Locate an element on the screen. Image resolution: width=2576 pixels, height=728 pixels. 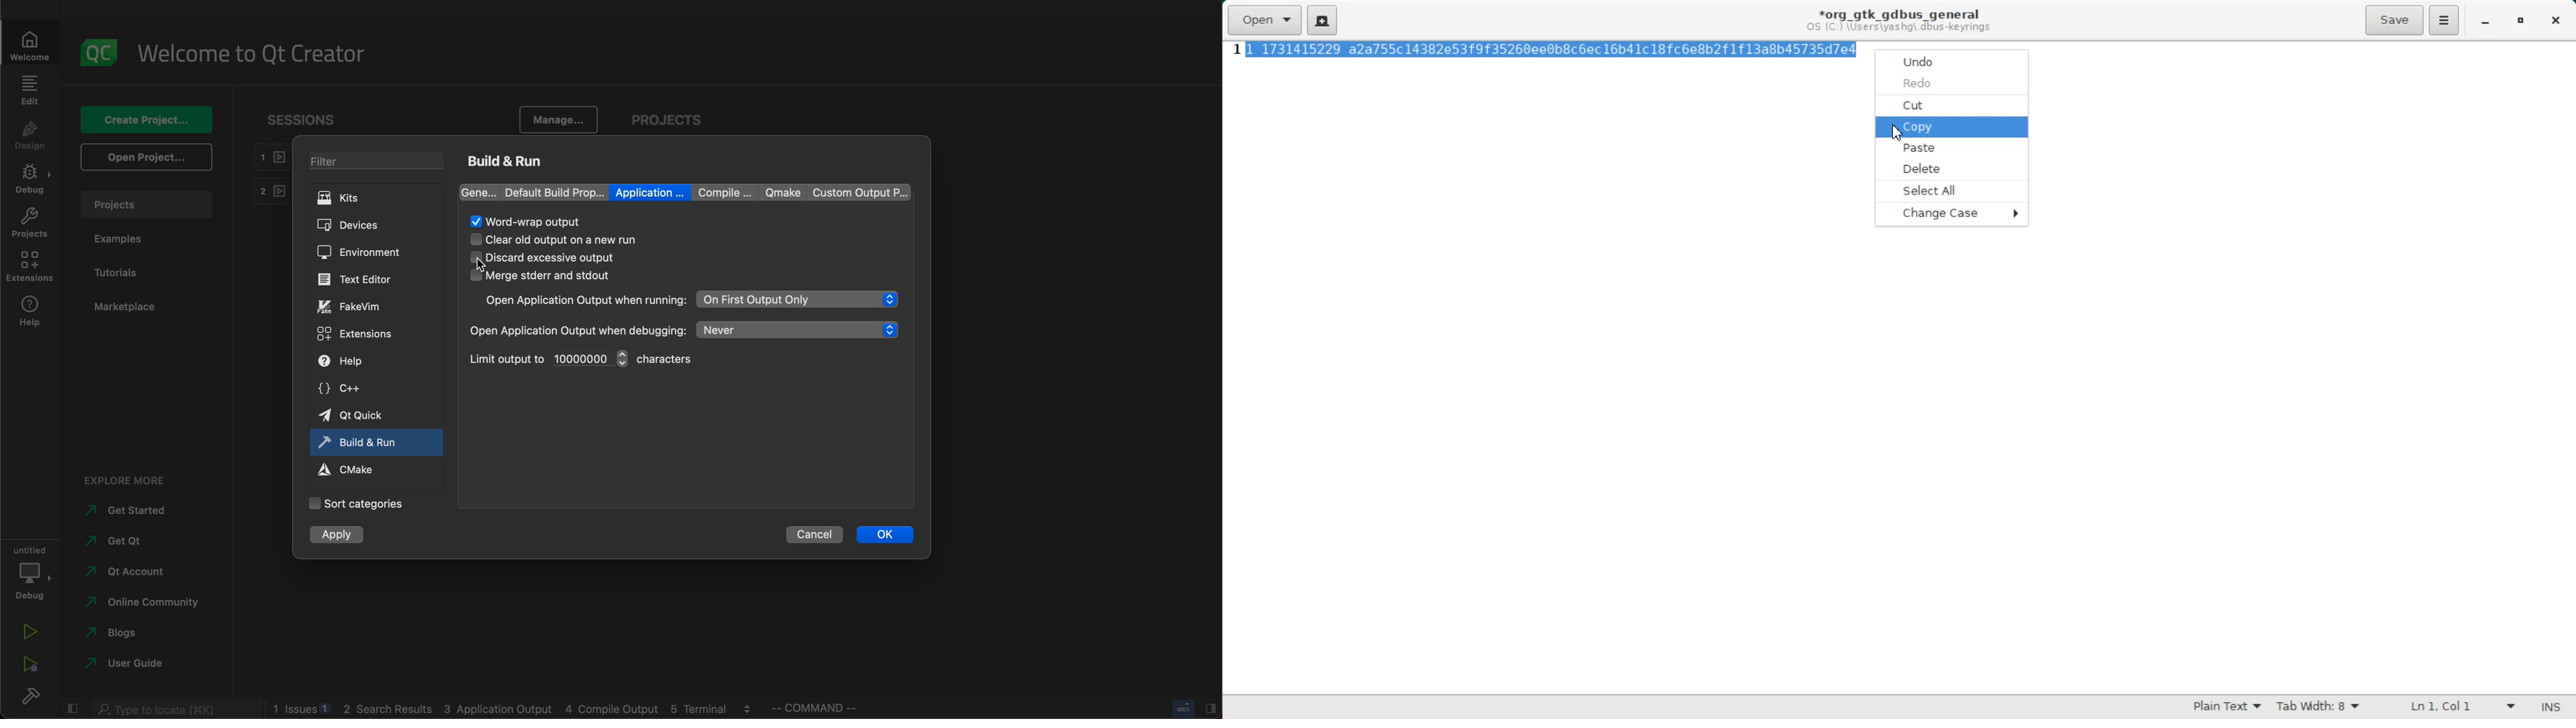
environment is located at coordinates (368, 252).